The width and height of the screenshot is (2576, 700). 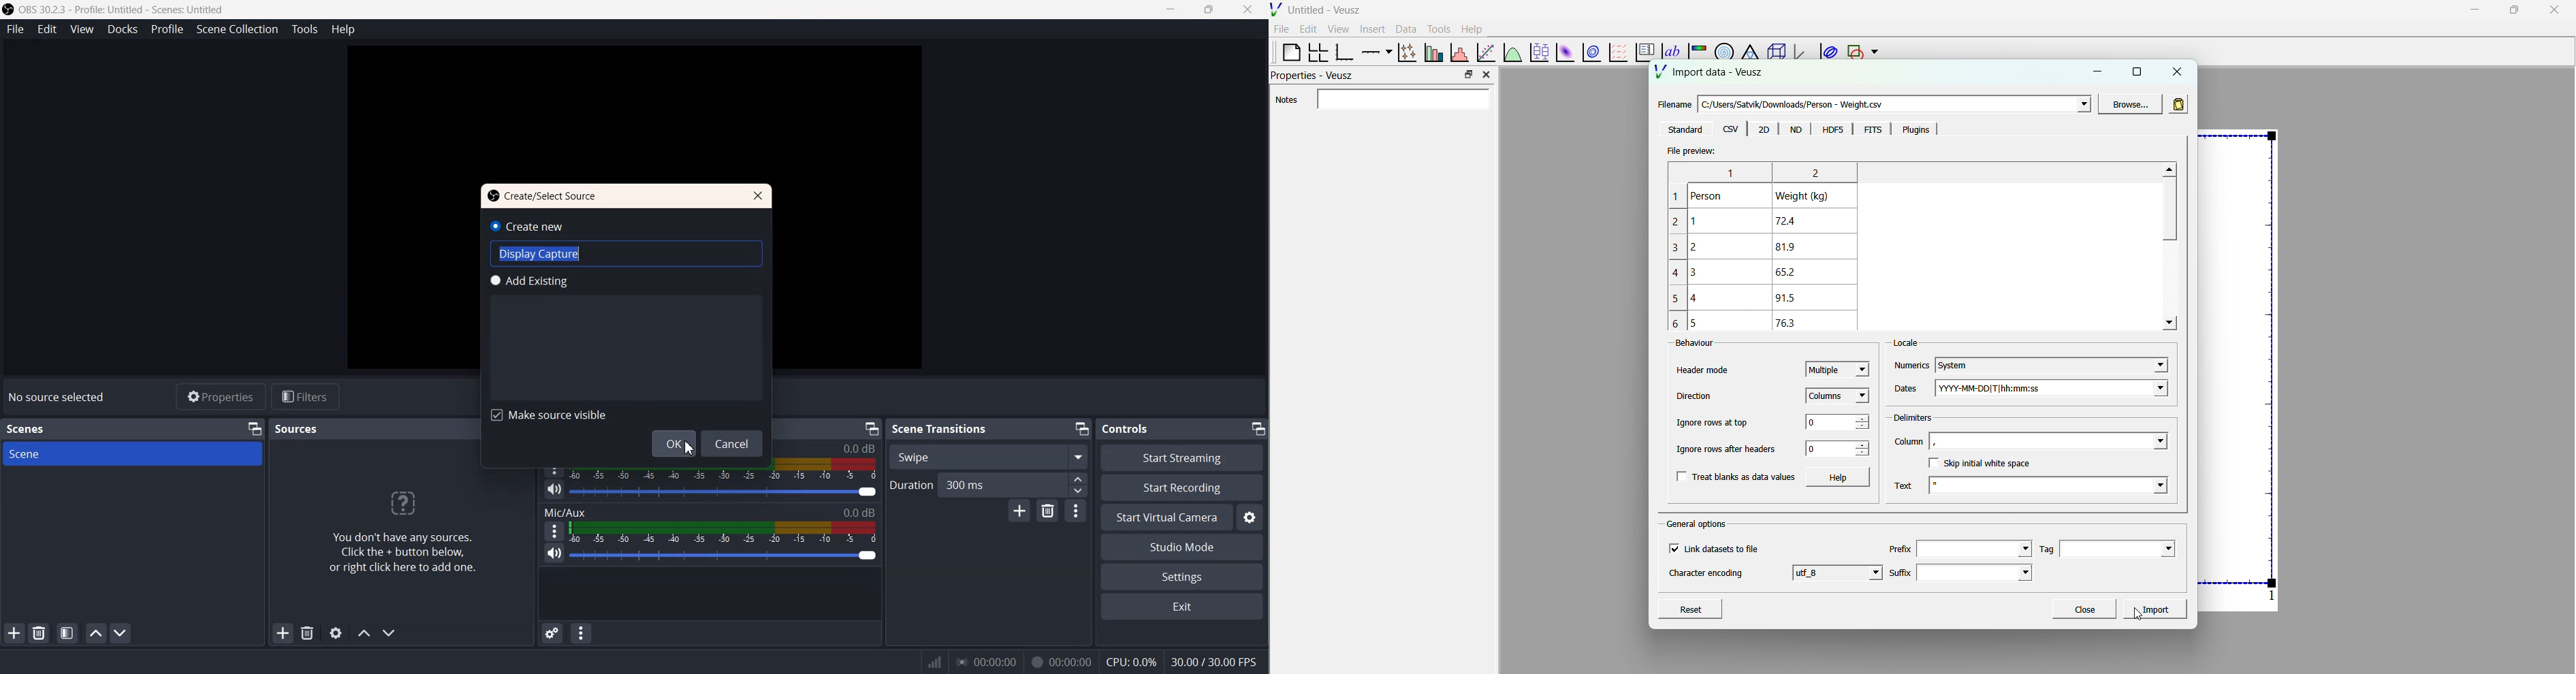 I want to click on Browse, so click(x=2131, y=103).